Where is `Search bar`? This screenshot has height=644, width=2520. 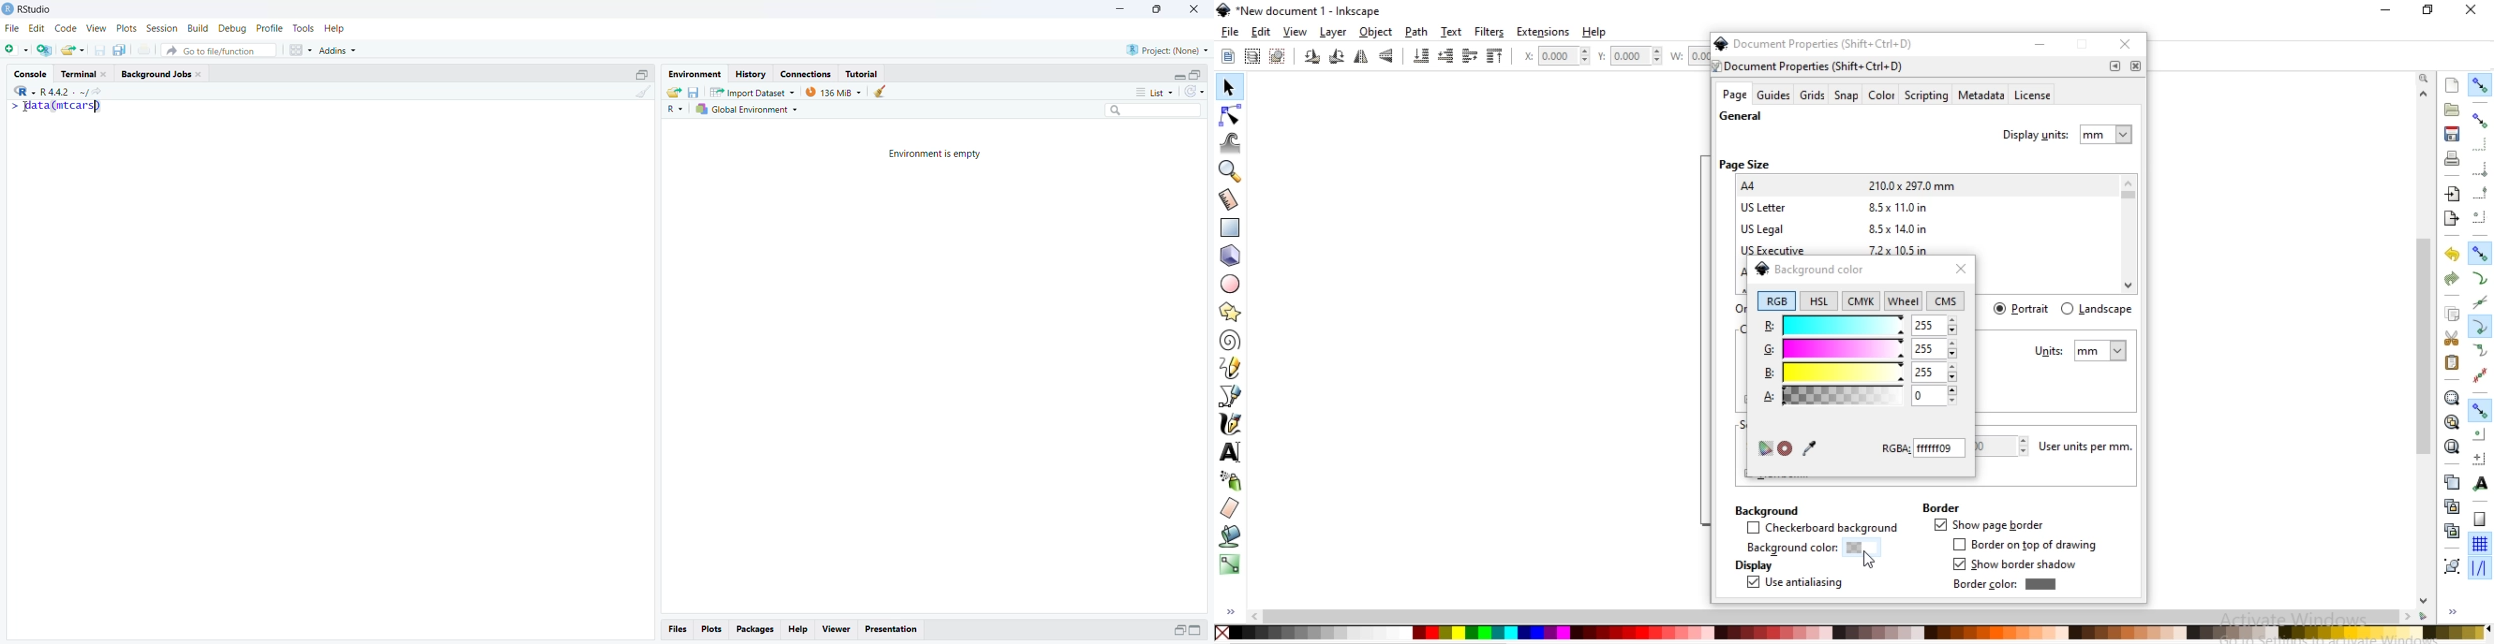
Search bar is located at coordinates (1159, 112).